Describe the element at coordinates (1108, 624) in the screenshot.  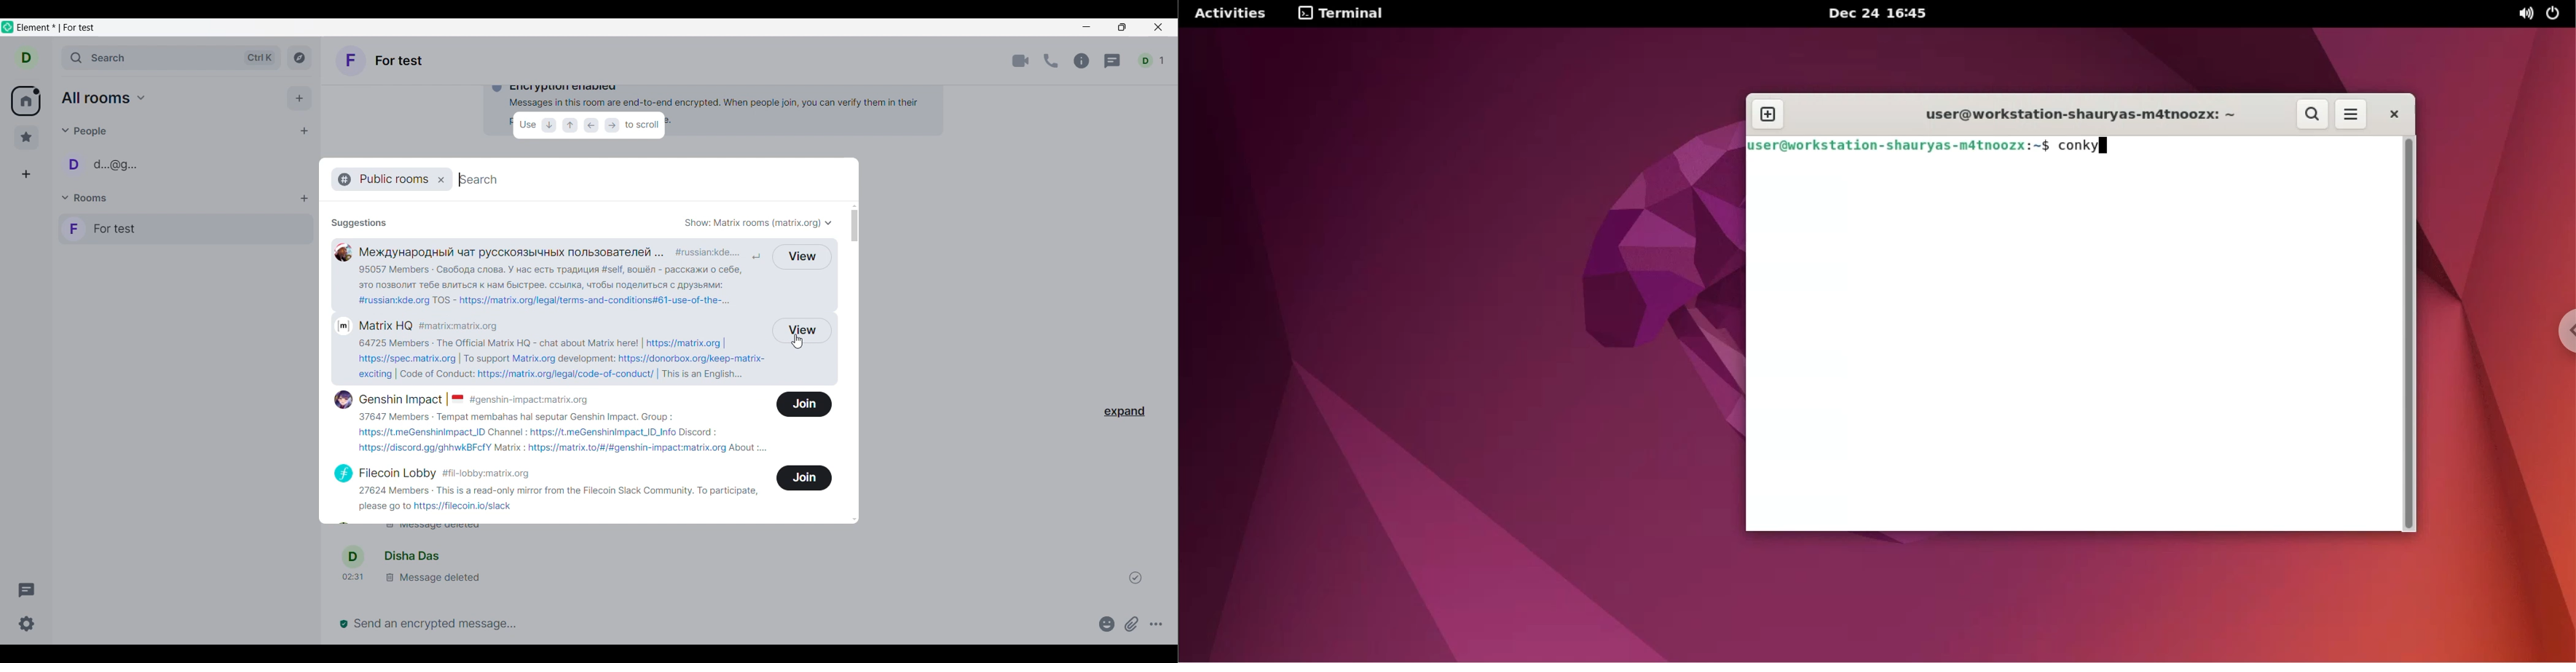
I see `Emoji` at that location.